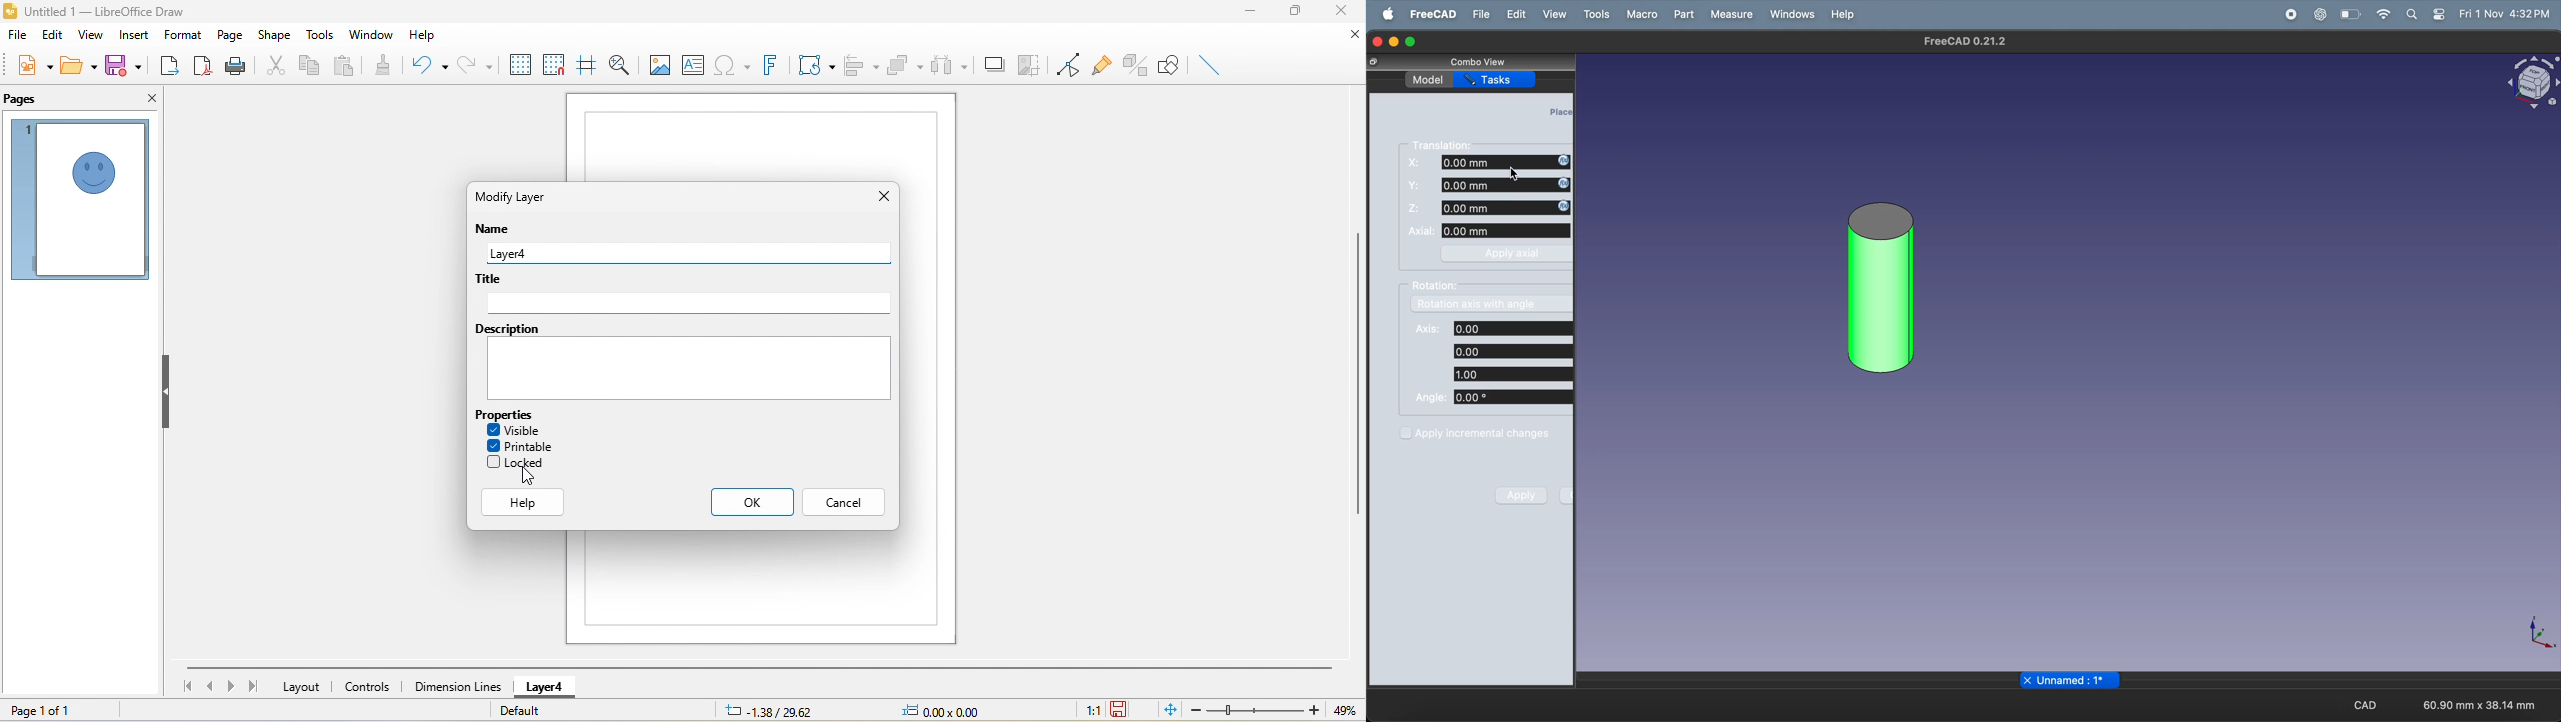 The height and width of the screenshot is (728, 2576). I want to click on help, so click(421, 36).